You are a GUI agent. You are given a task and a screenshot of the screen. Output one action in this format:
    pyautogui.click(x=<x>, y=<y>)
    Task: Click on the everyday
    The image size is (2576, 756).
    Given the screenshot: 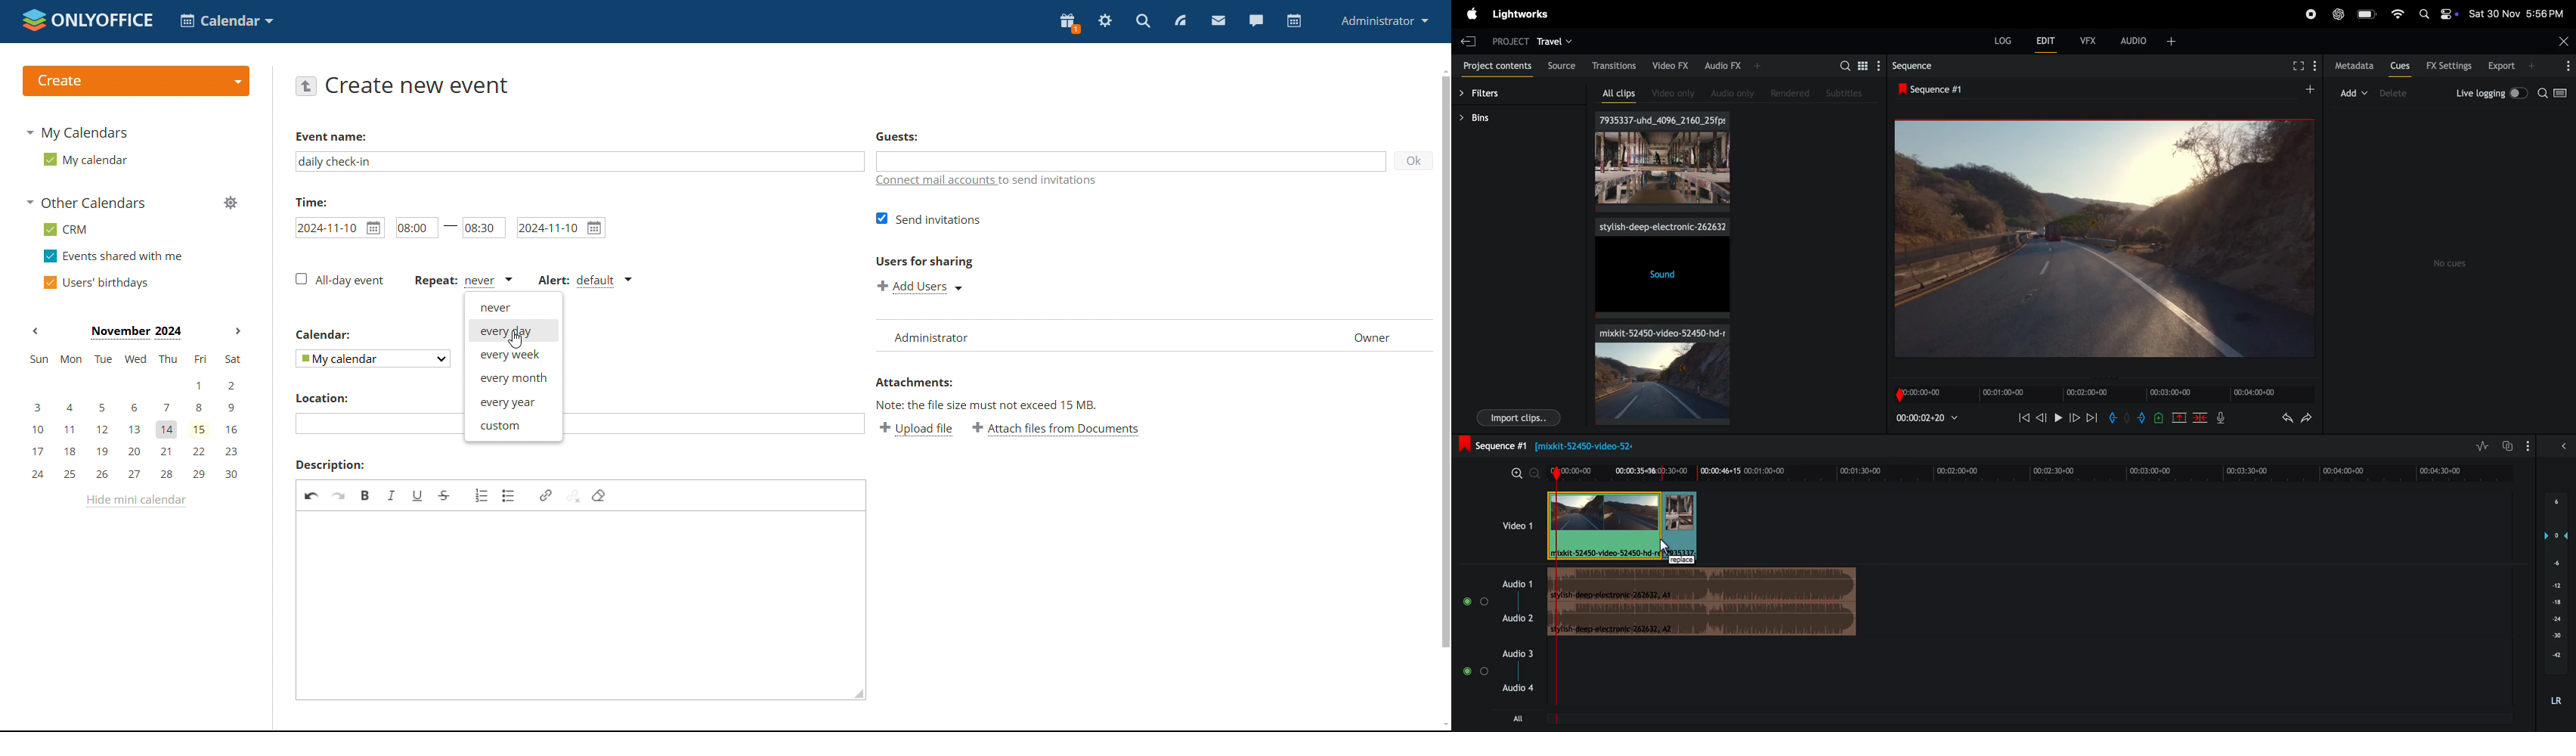 What is the action you would take?
    pyautogui.click(x=514, y=331)
    